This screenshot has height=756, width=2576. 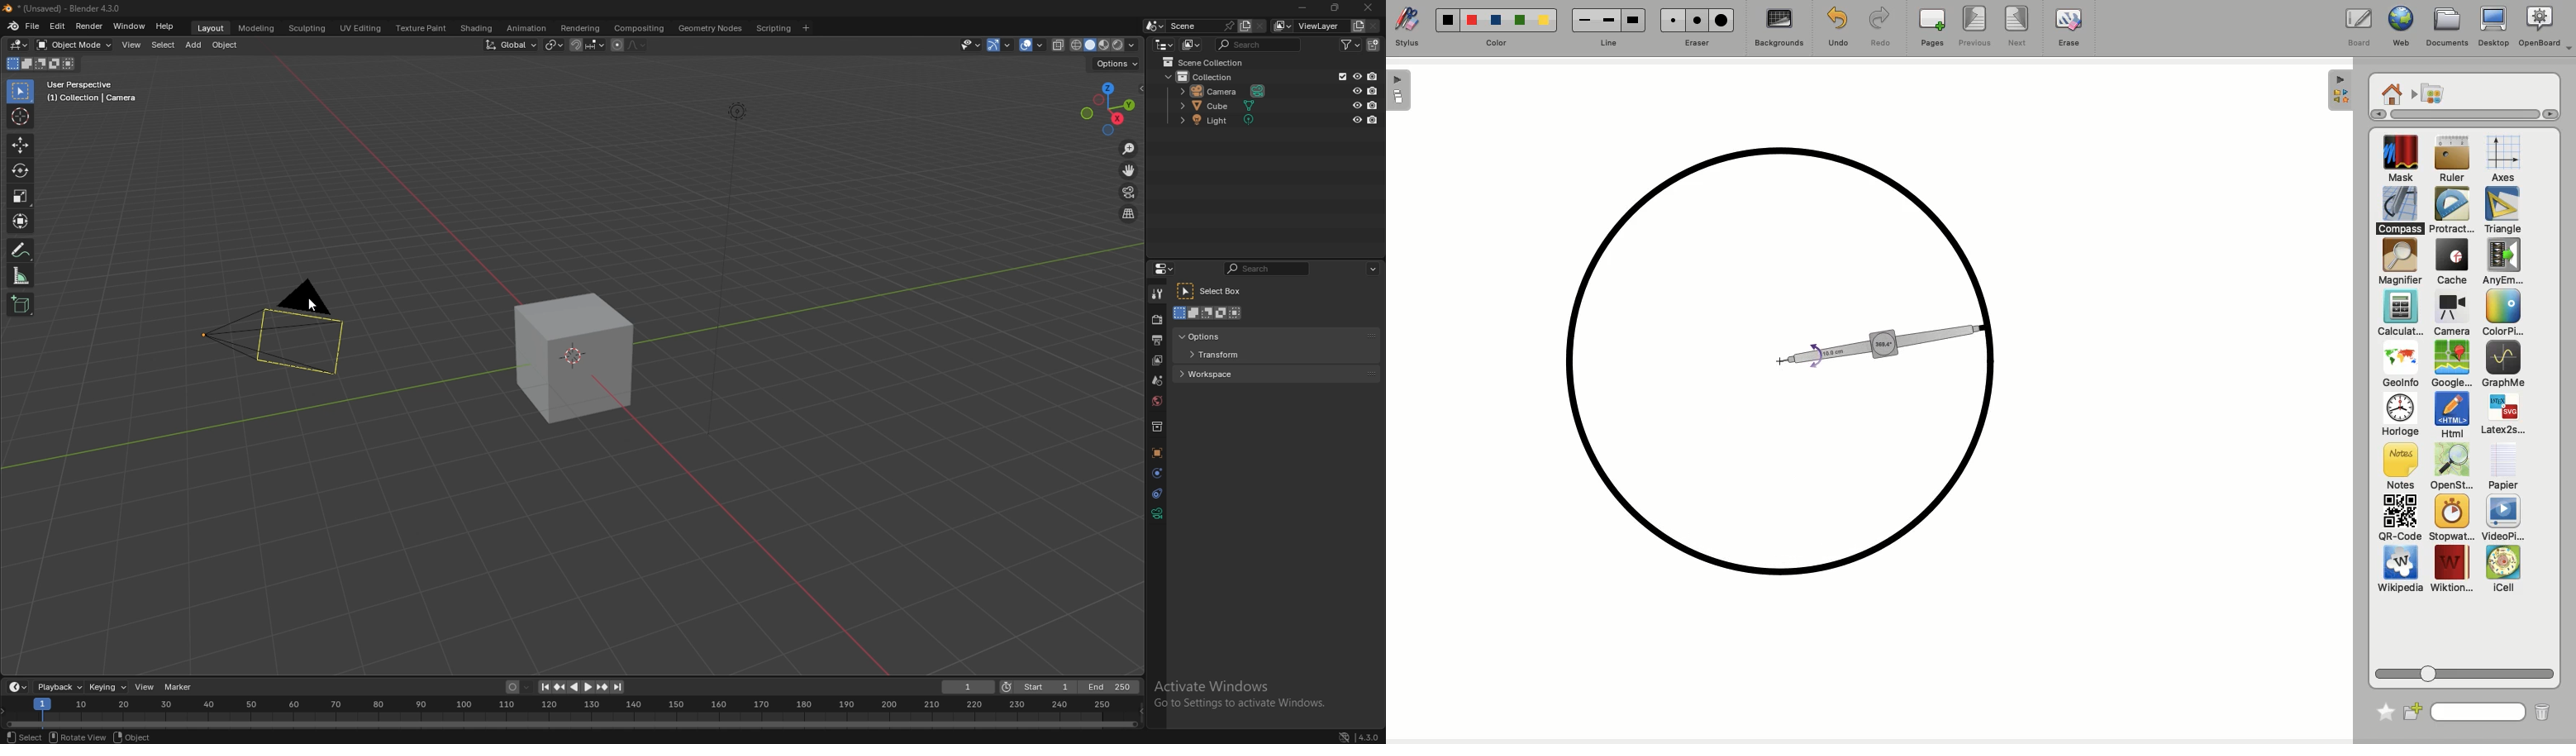 What do you see at coordinates (2397, 467) in the screenshot?
I see `Notes` at bounding box center [2397, 467].